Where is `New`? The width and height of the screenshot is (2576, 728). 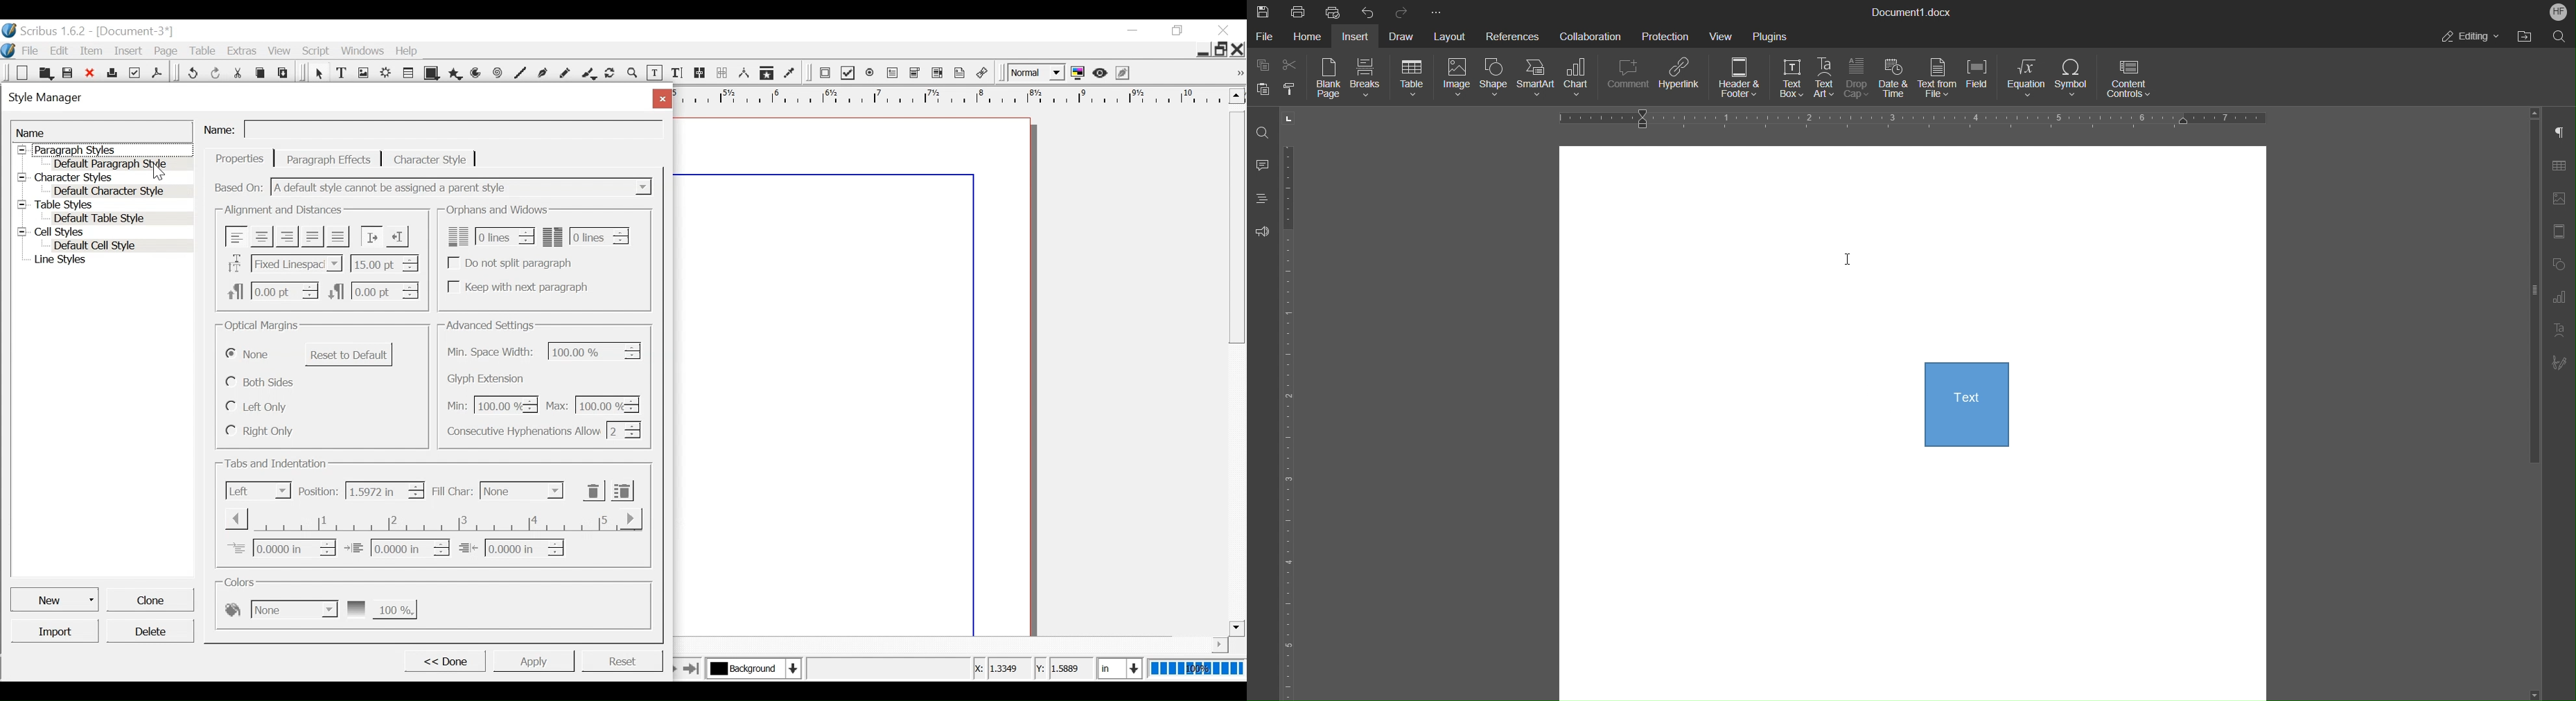
New is located at coordinates (56, 598).